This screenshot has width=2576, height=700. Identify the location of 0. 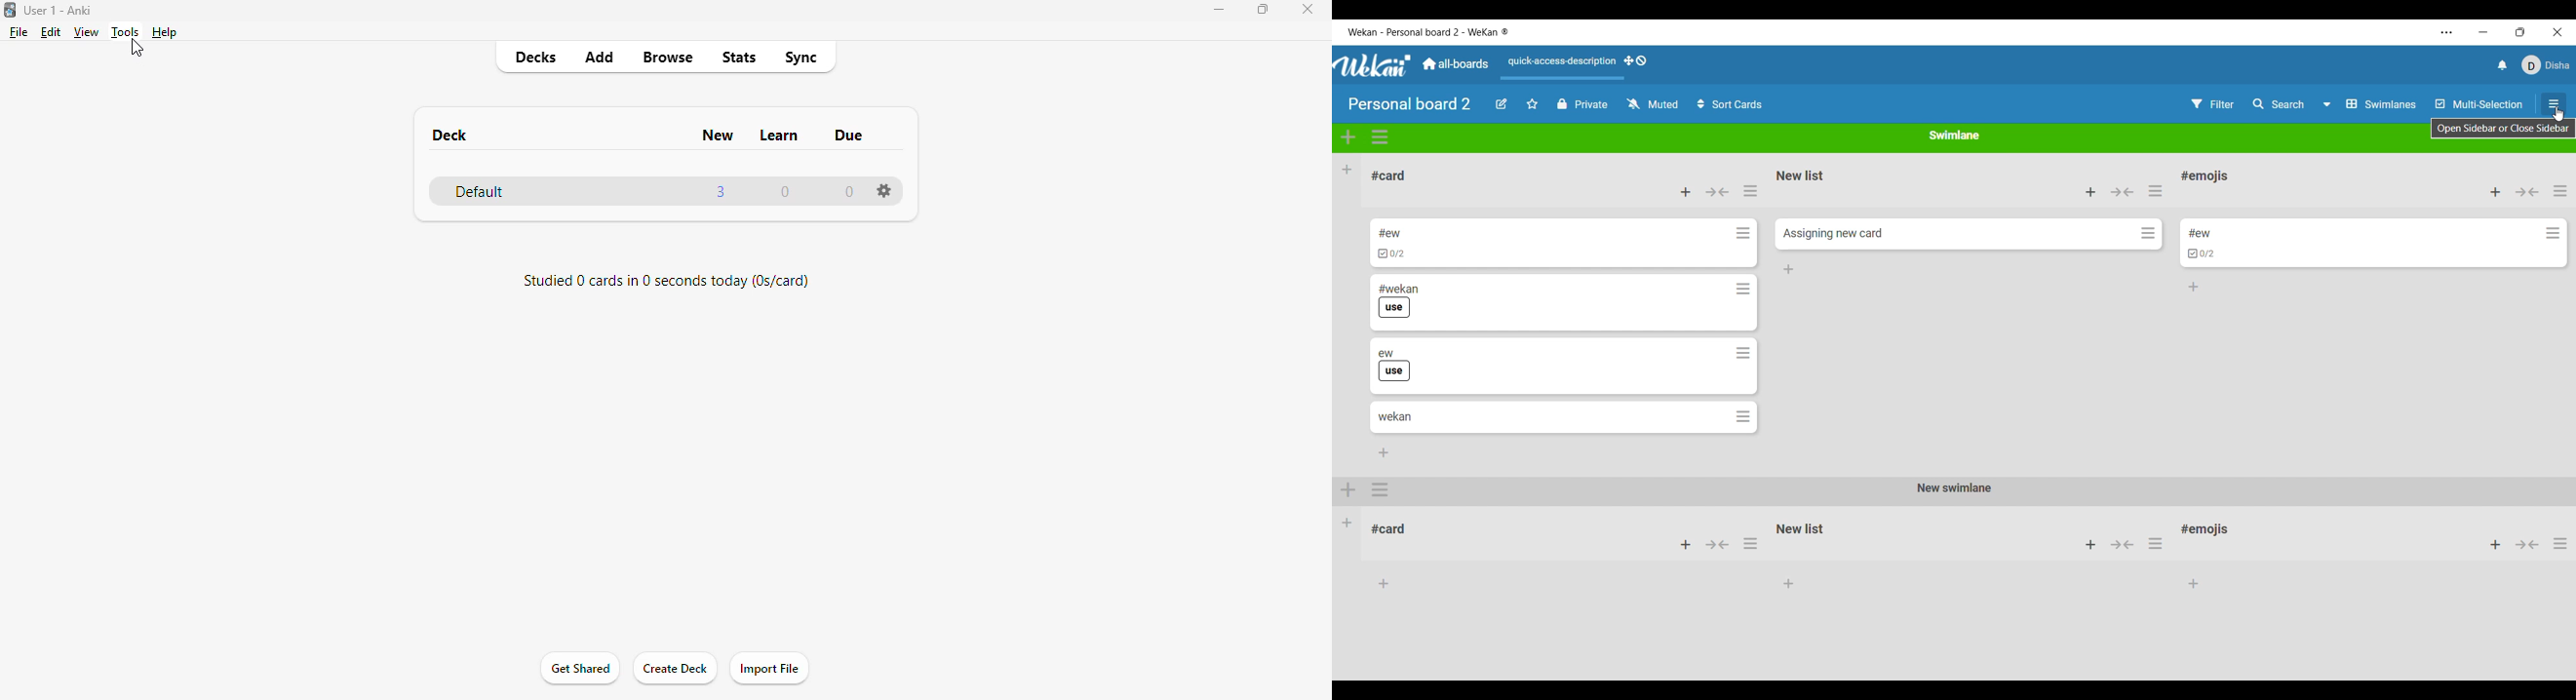
(849, 192).